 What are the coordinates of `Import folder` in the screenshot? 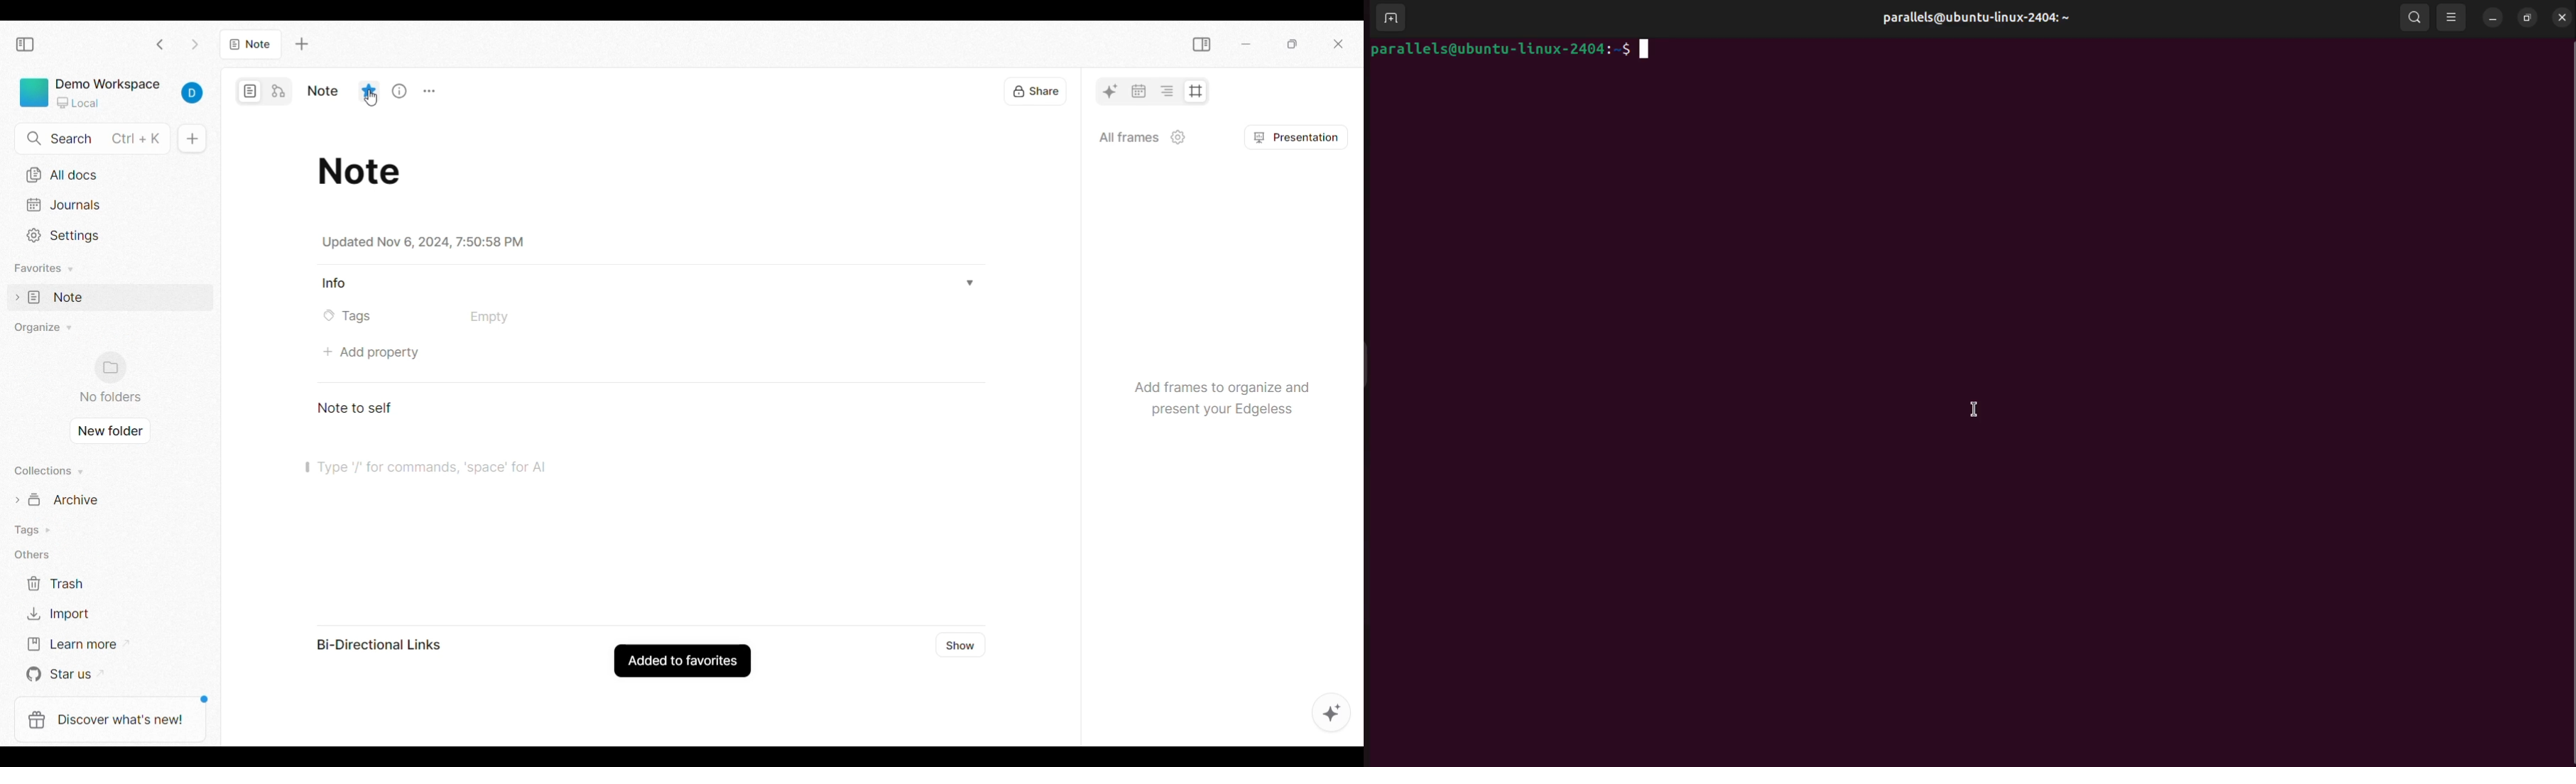 It's located at (87, 613).